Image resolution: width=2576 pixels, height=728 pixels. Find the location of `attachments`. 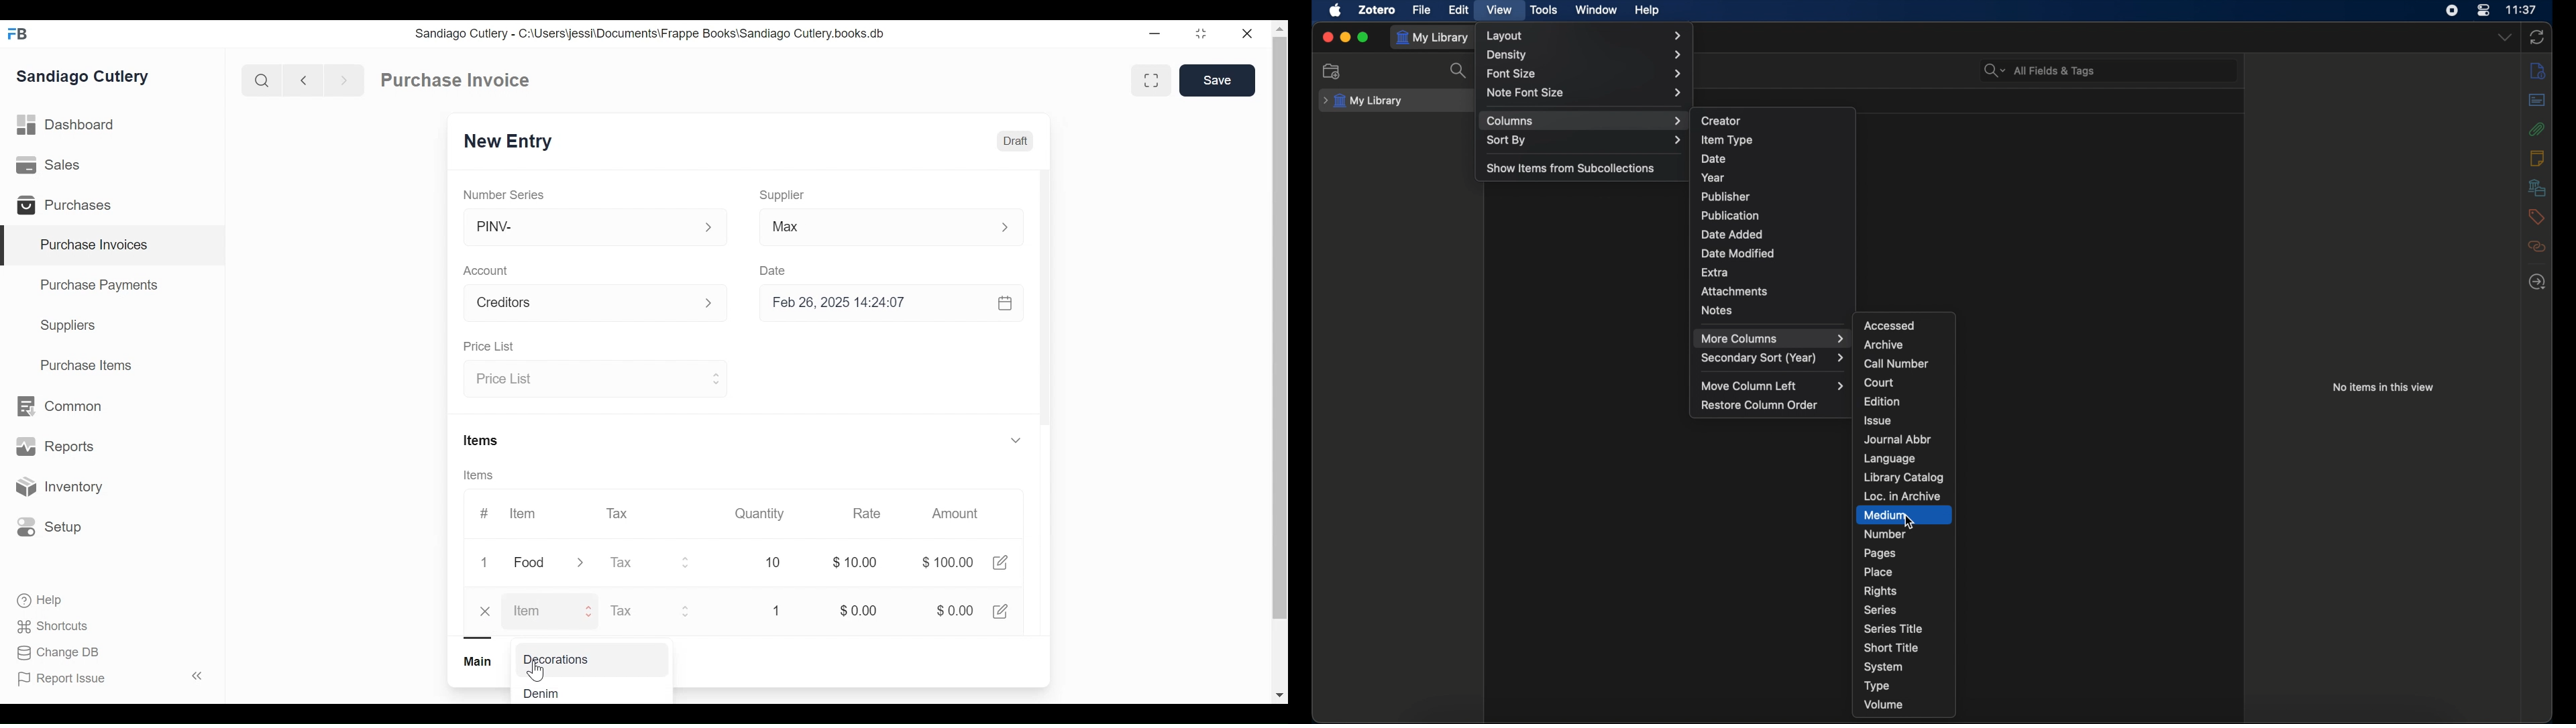

attachments is located at coordinates (2537, 129).